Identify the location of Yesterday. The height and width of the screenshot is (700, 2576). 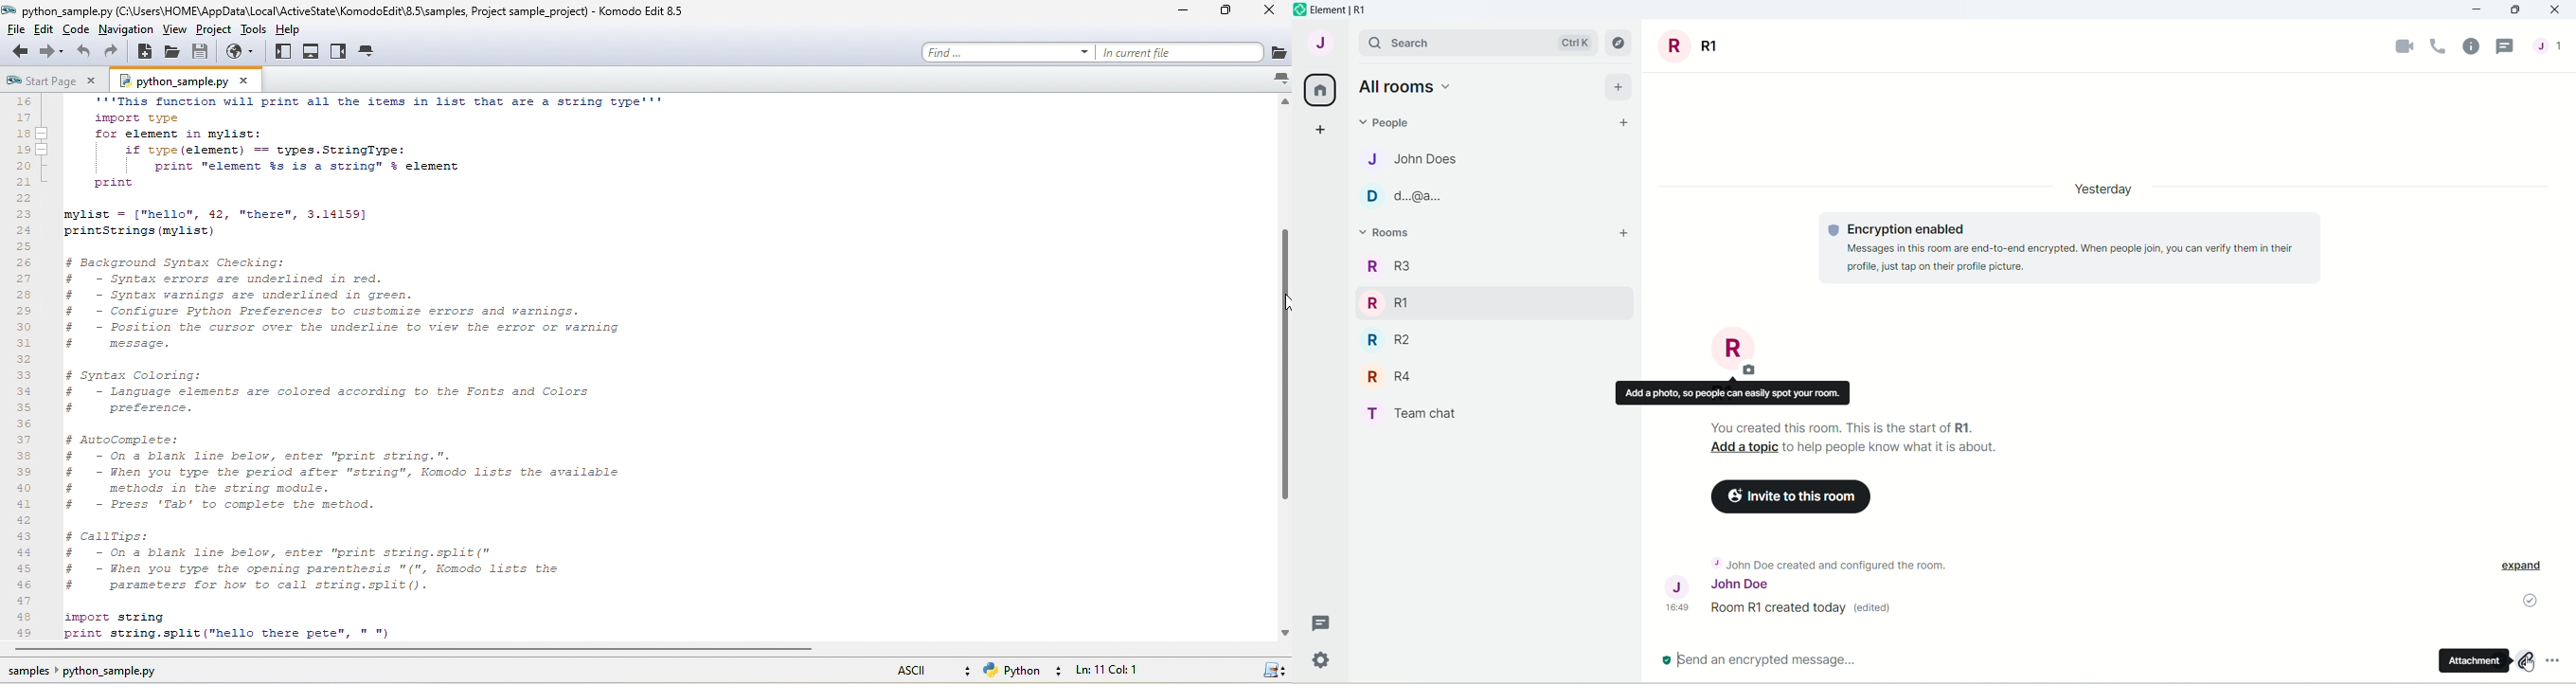
(2098, 186).